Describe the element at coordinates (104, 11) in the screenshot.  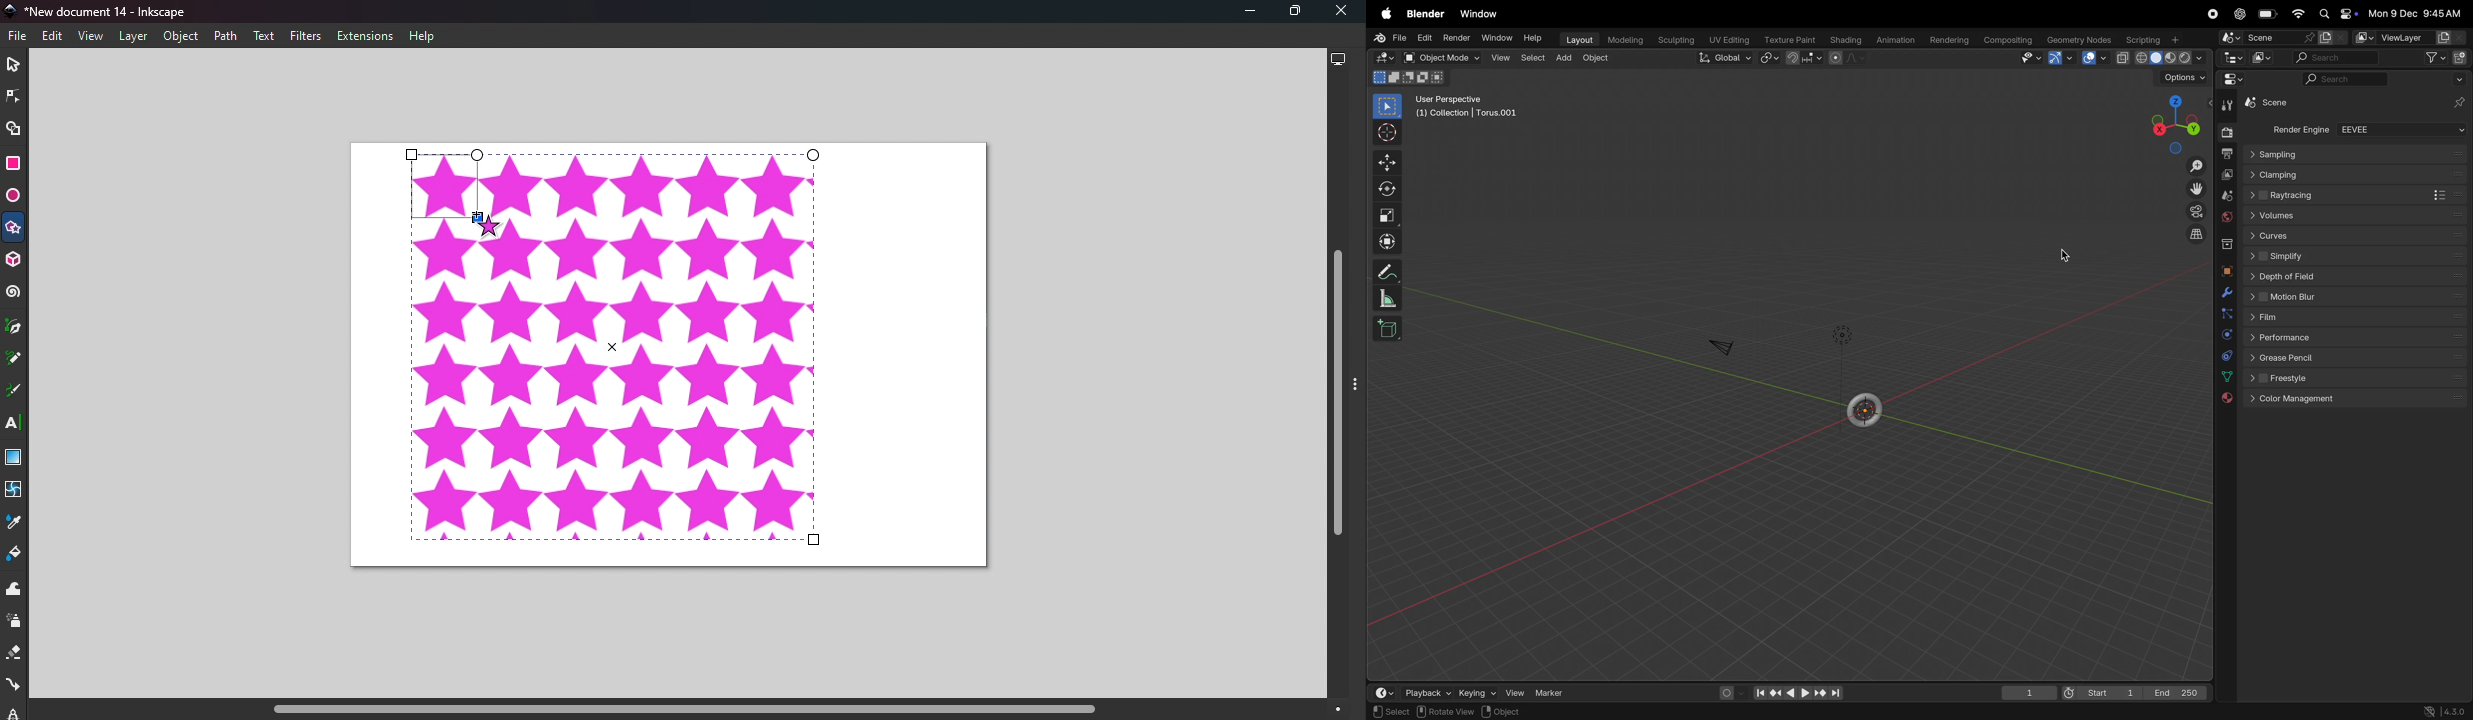
I see `Document name` at that location.